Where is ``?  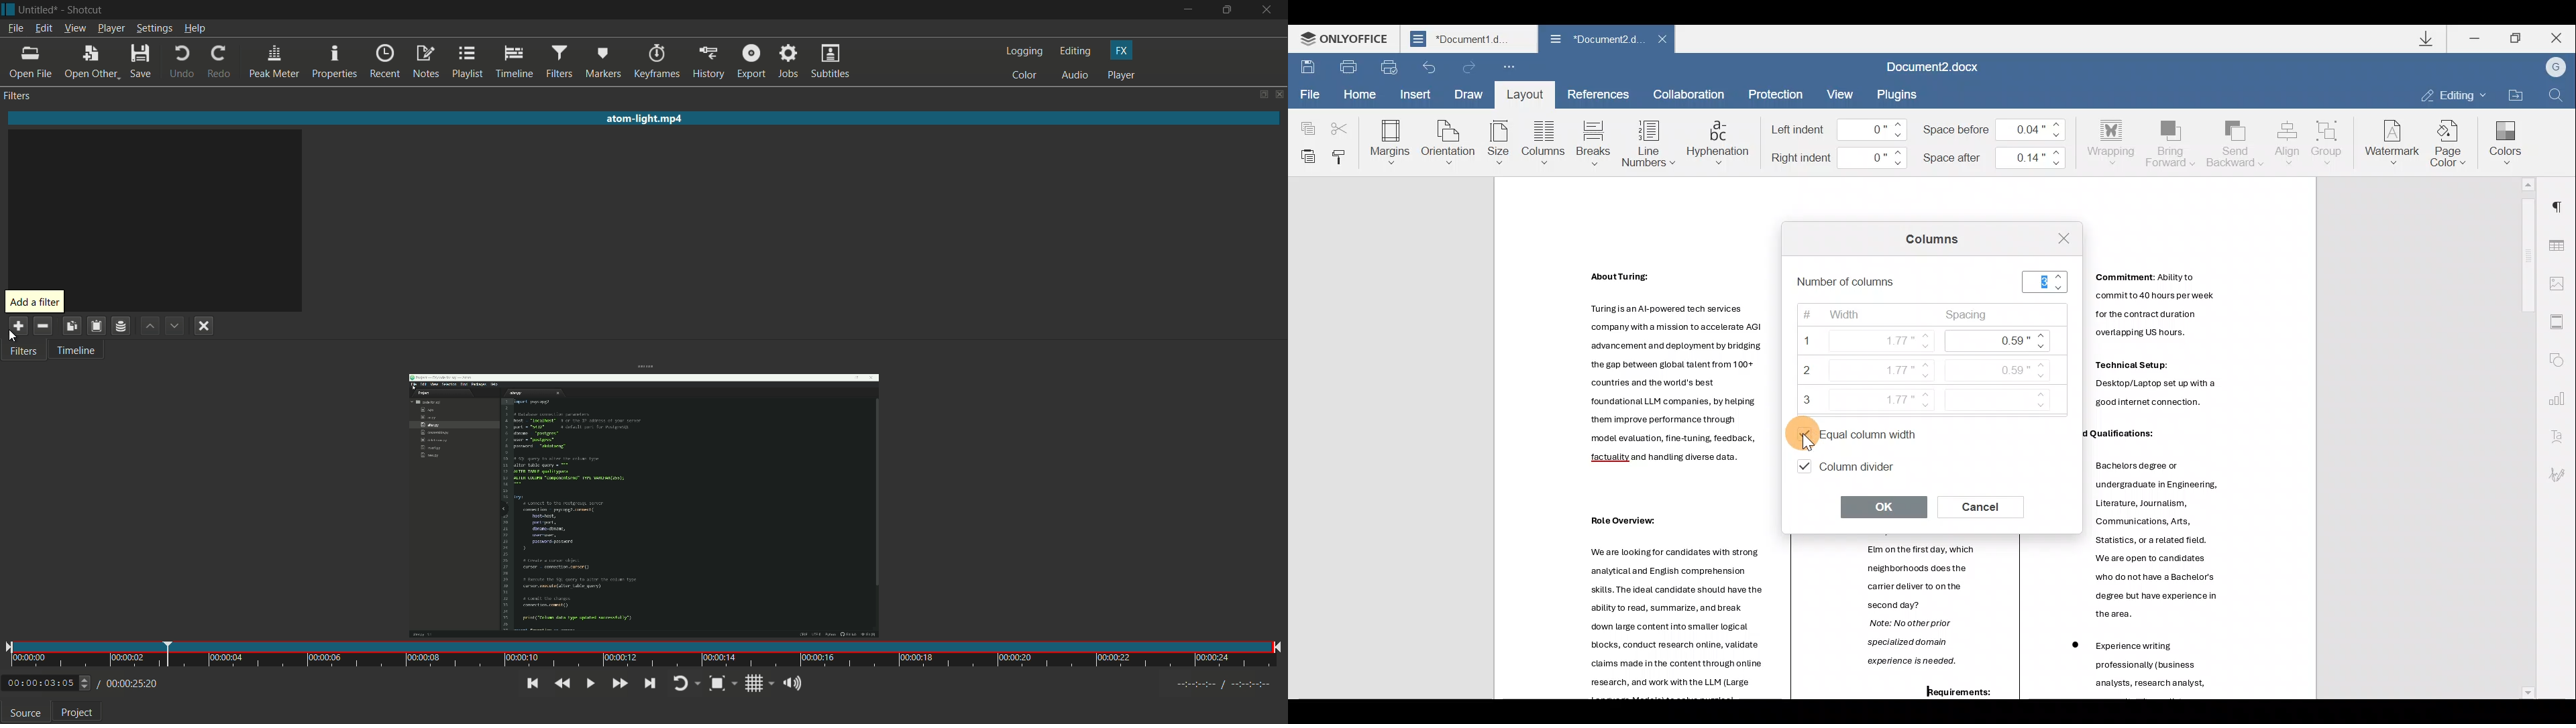
 is located at coordinates (1627, 277).